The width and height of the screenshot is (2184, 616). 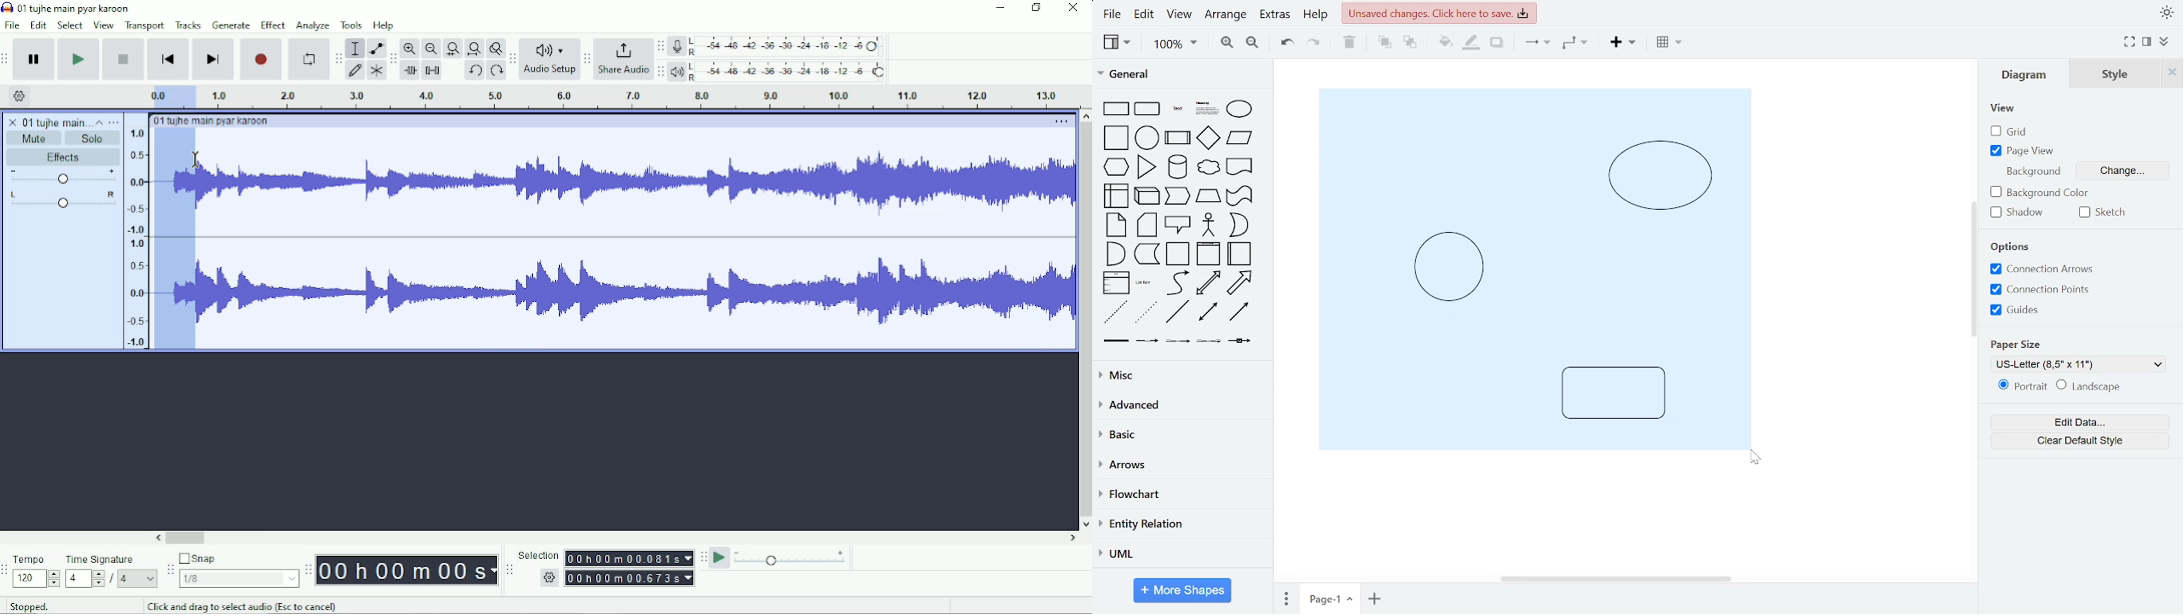 I want to click on Already Played, so click(x=169, y=96).